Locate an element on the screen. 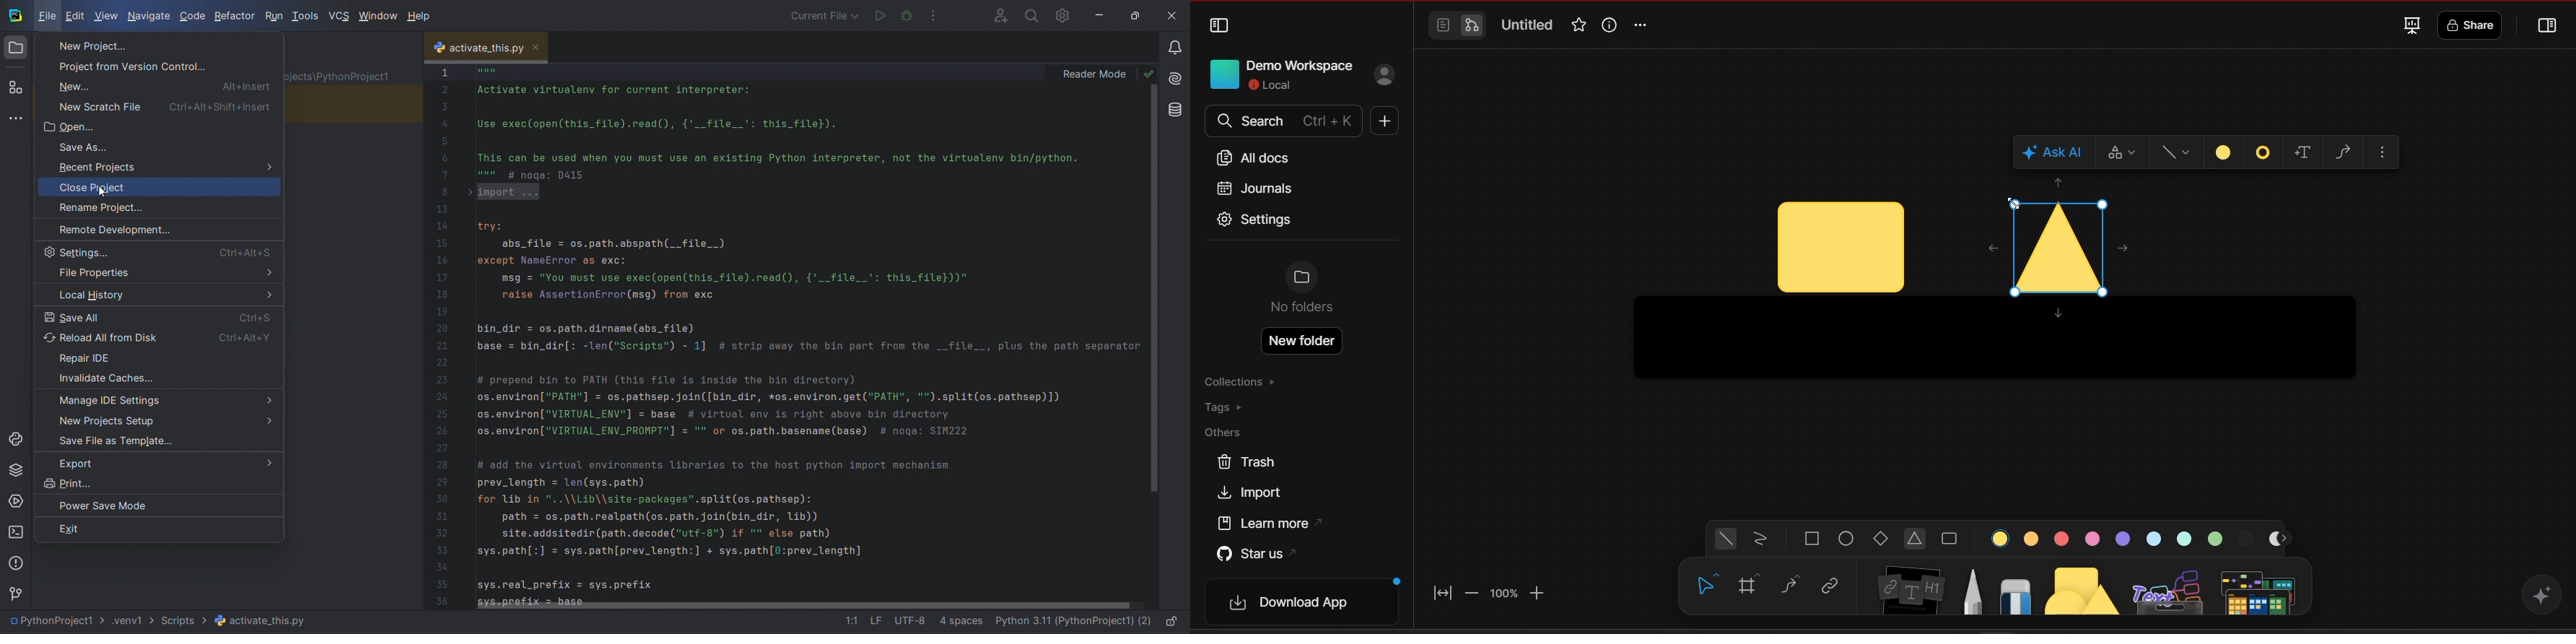  python console is located at coordinates (14, 440).